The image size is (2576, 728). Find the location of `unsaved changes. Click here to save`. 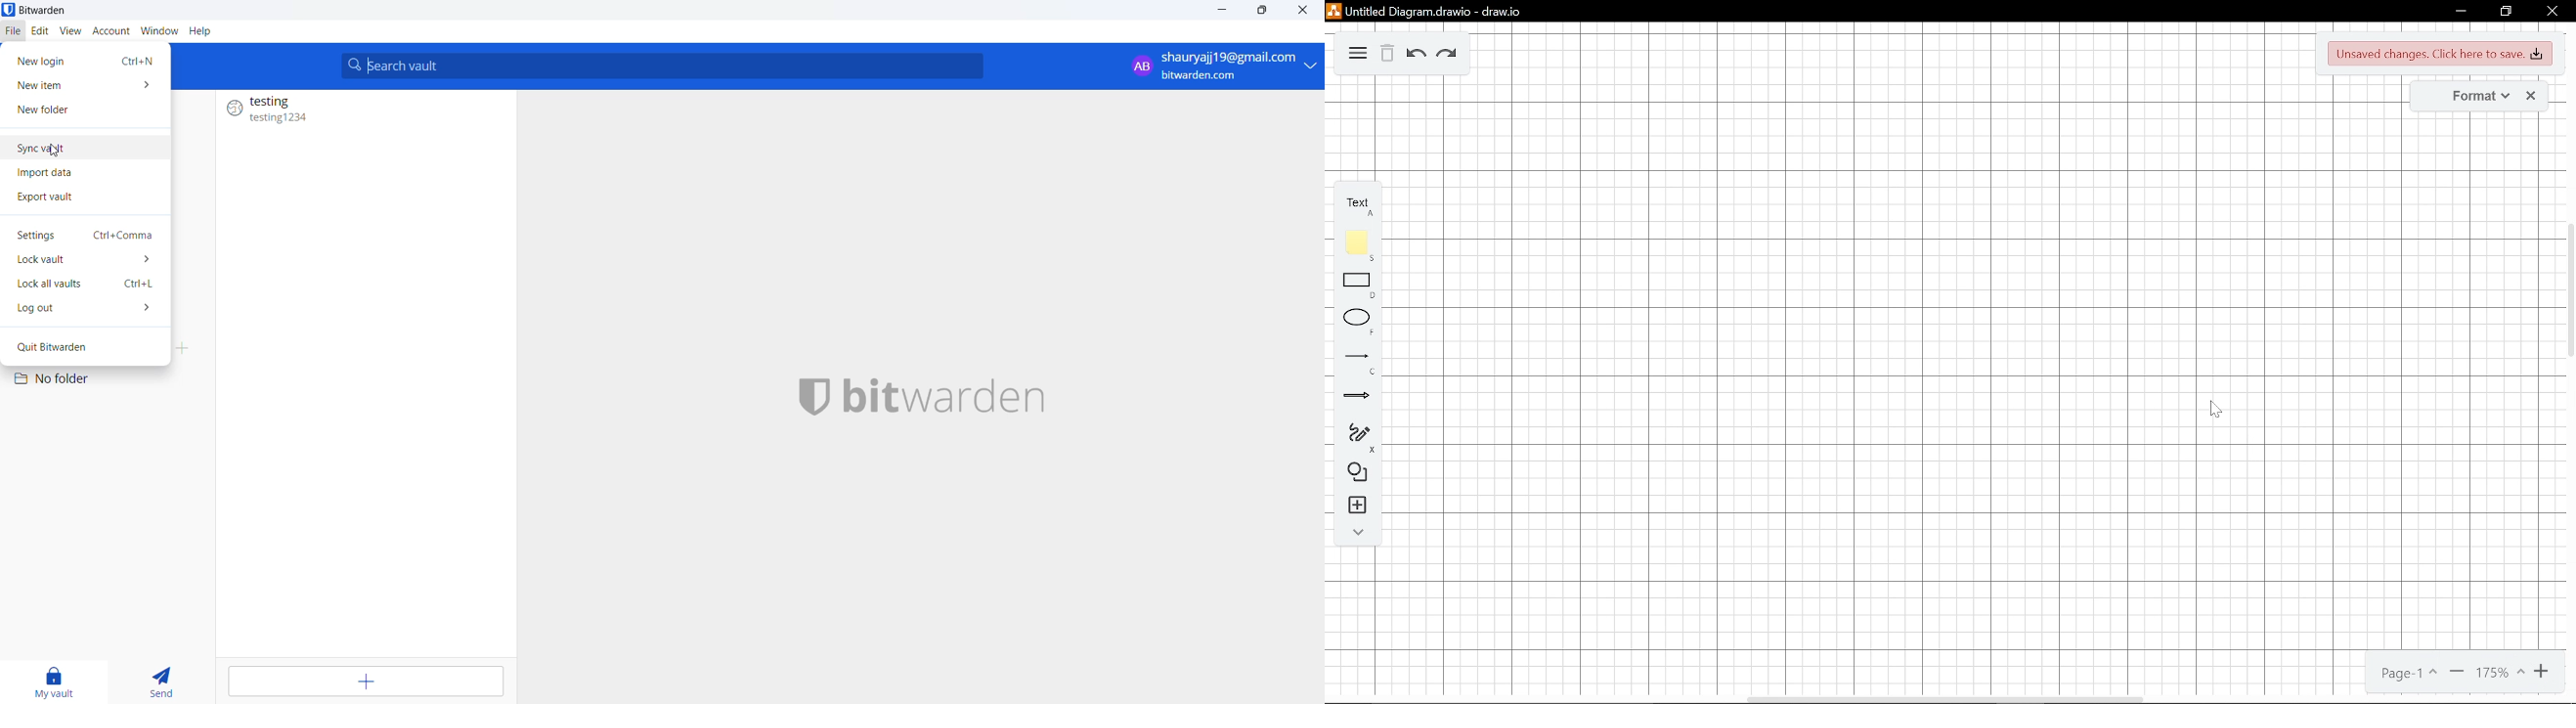

unsaved changes. Click here to save is located at coordinates (2438, 54).